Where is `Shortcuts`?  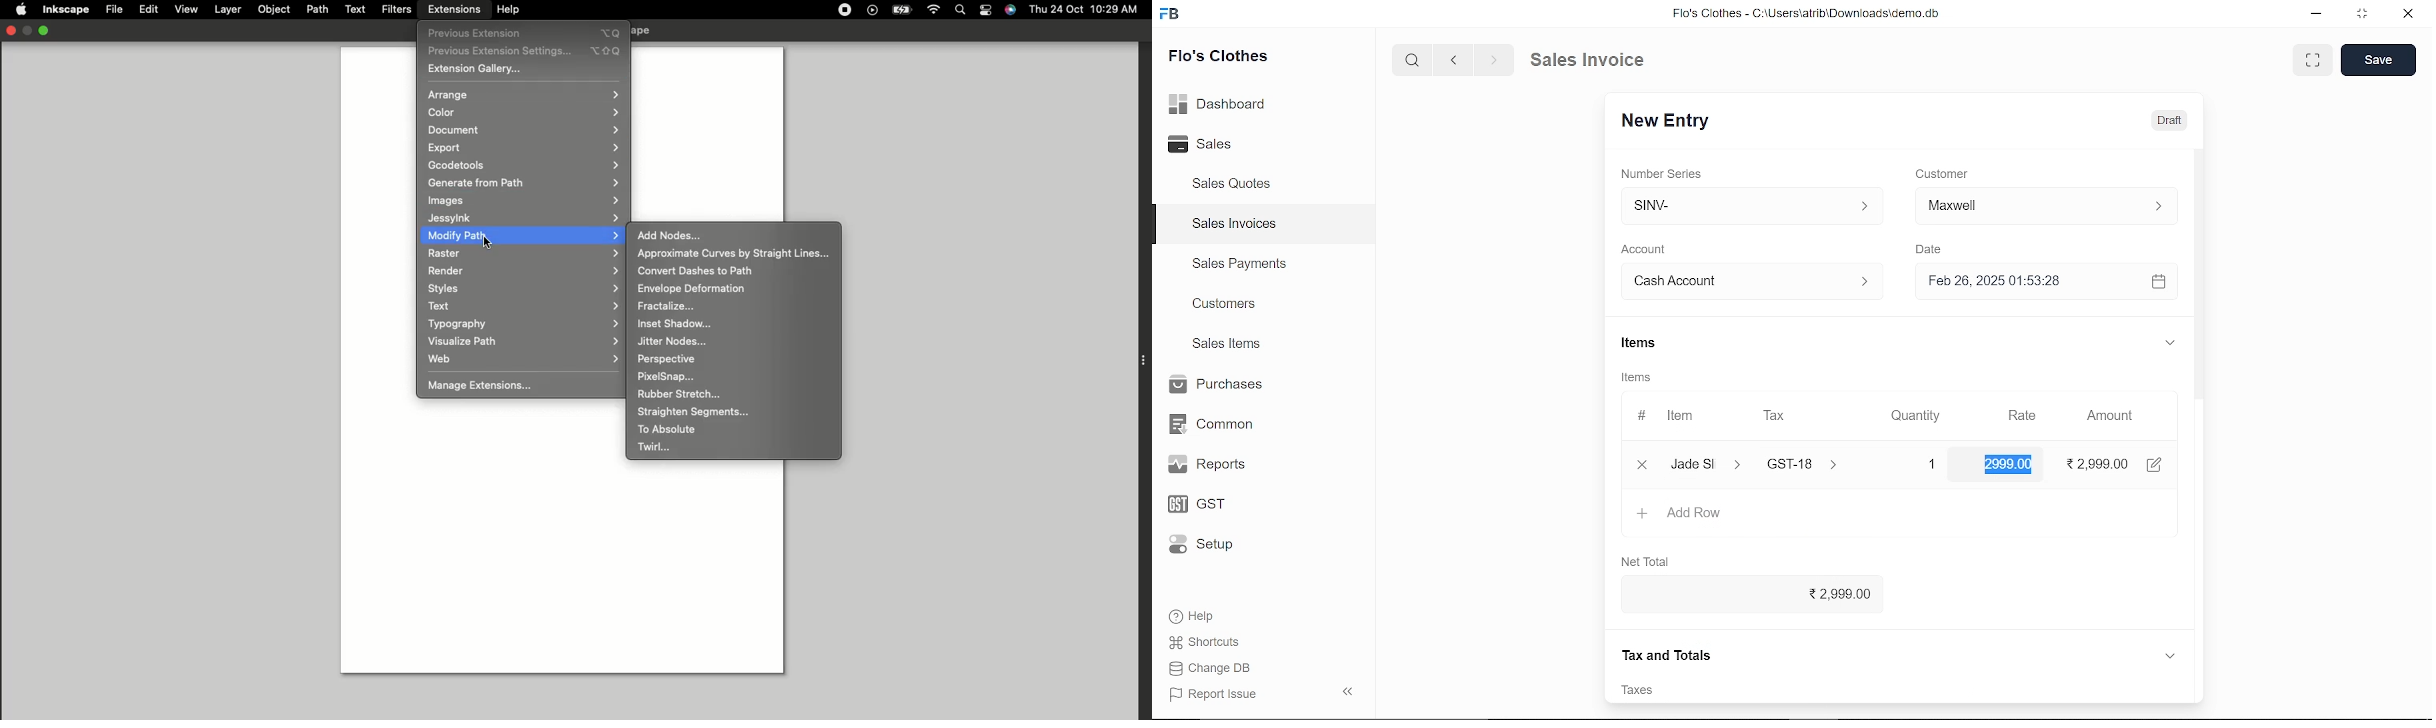 Shortcuts is located at coordinates (1215, 643).